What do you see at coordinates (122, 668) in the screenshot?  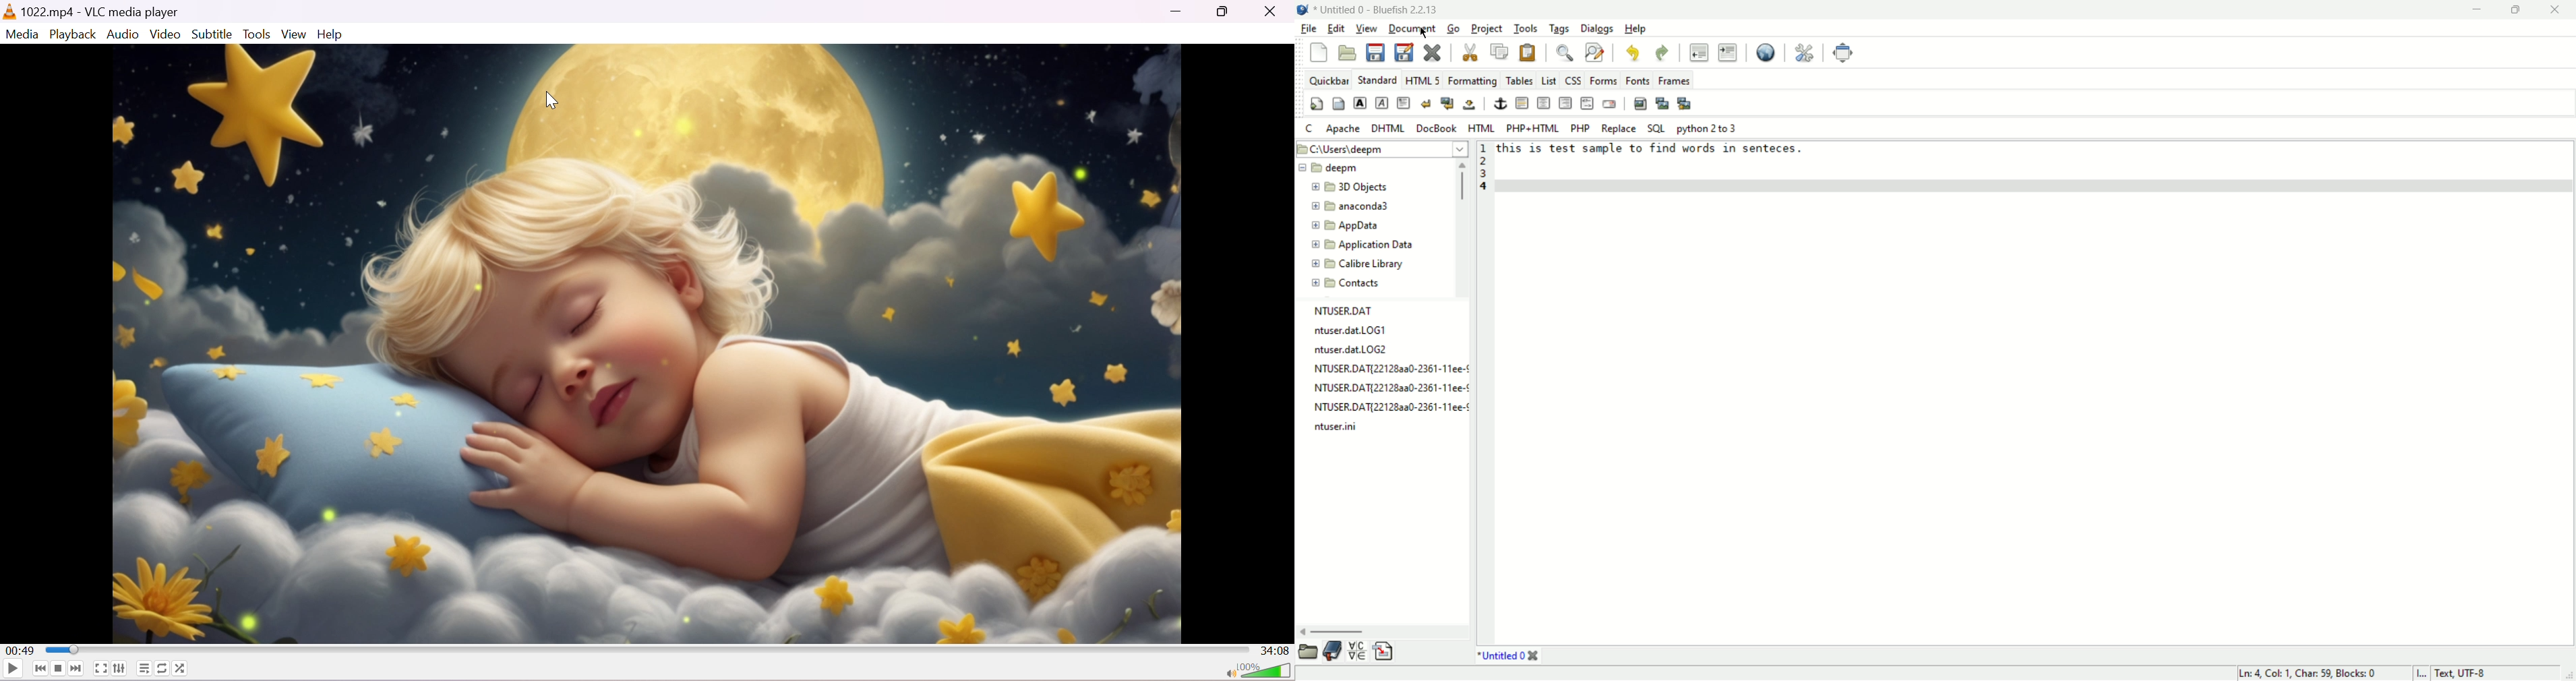 I see `Show extended settings` at bounding box center [122, 668].